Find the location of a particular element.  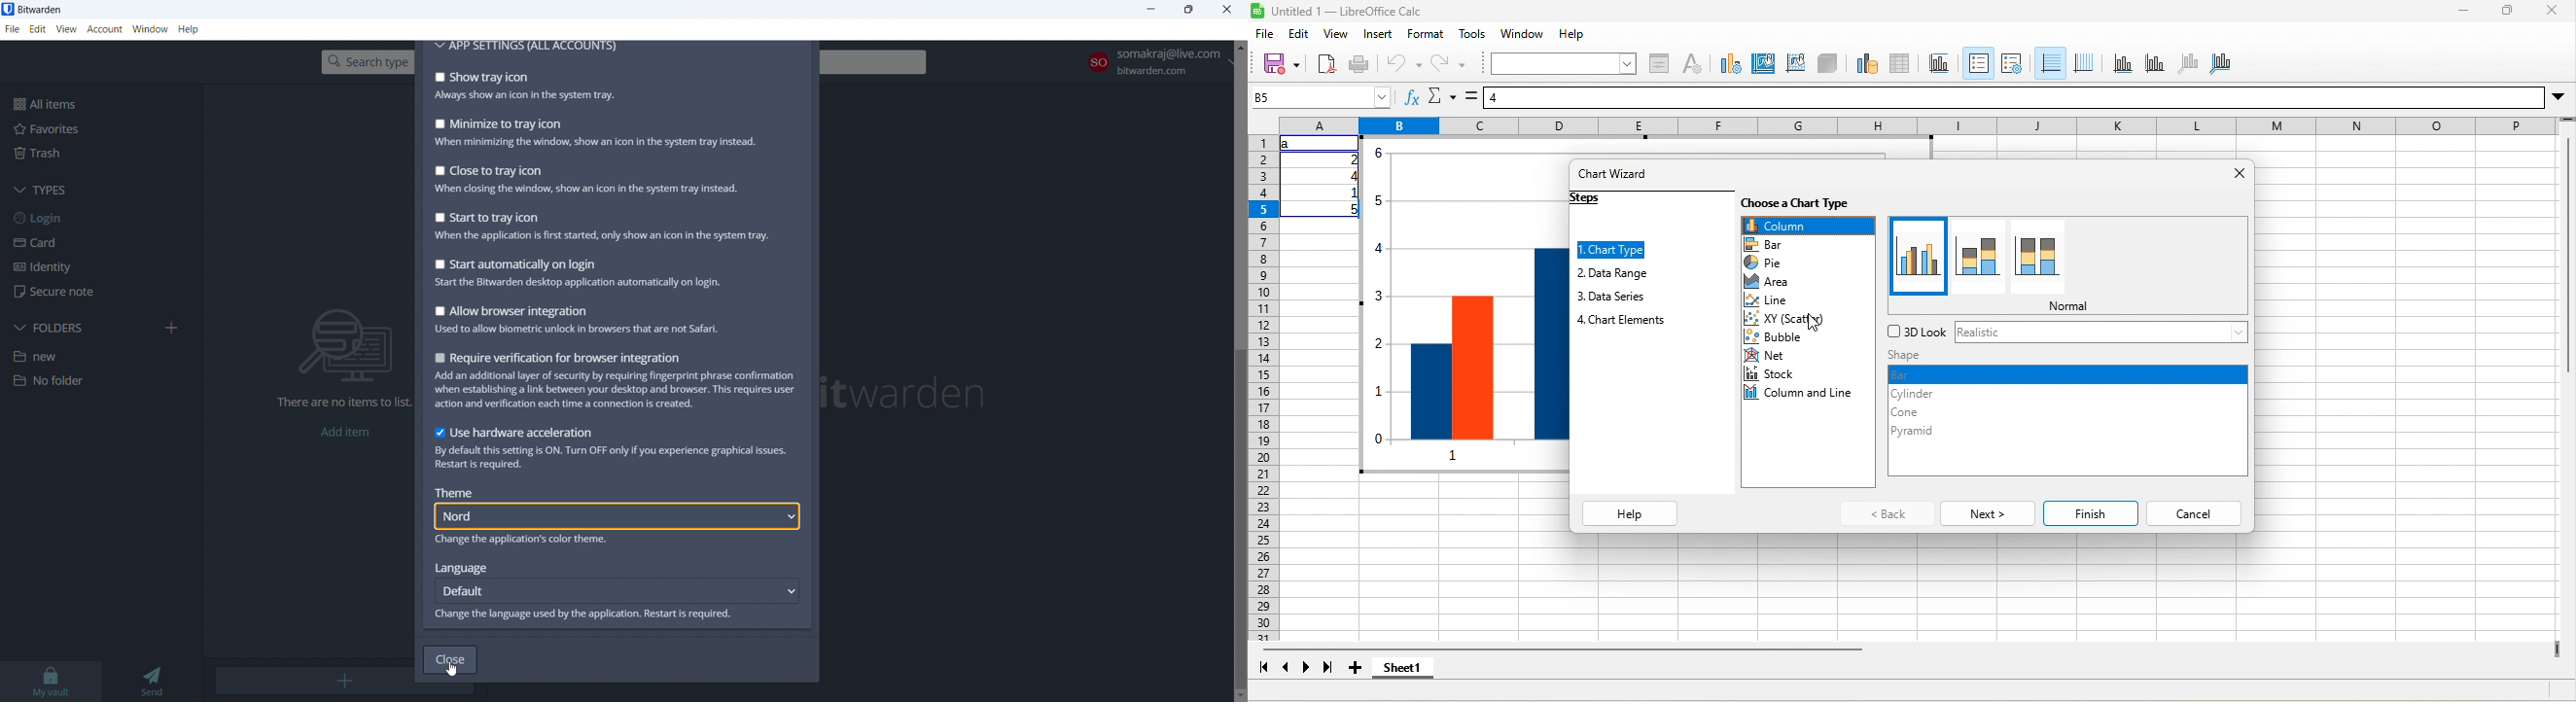

pie is located at coordinates (1809, 262).